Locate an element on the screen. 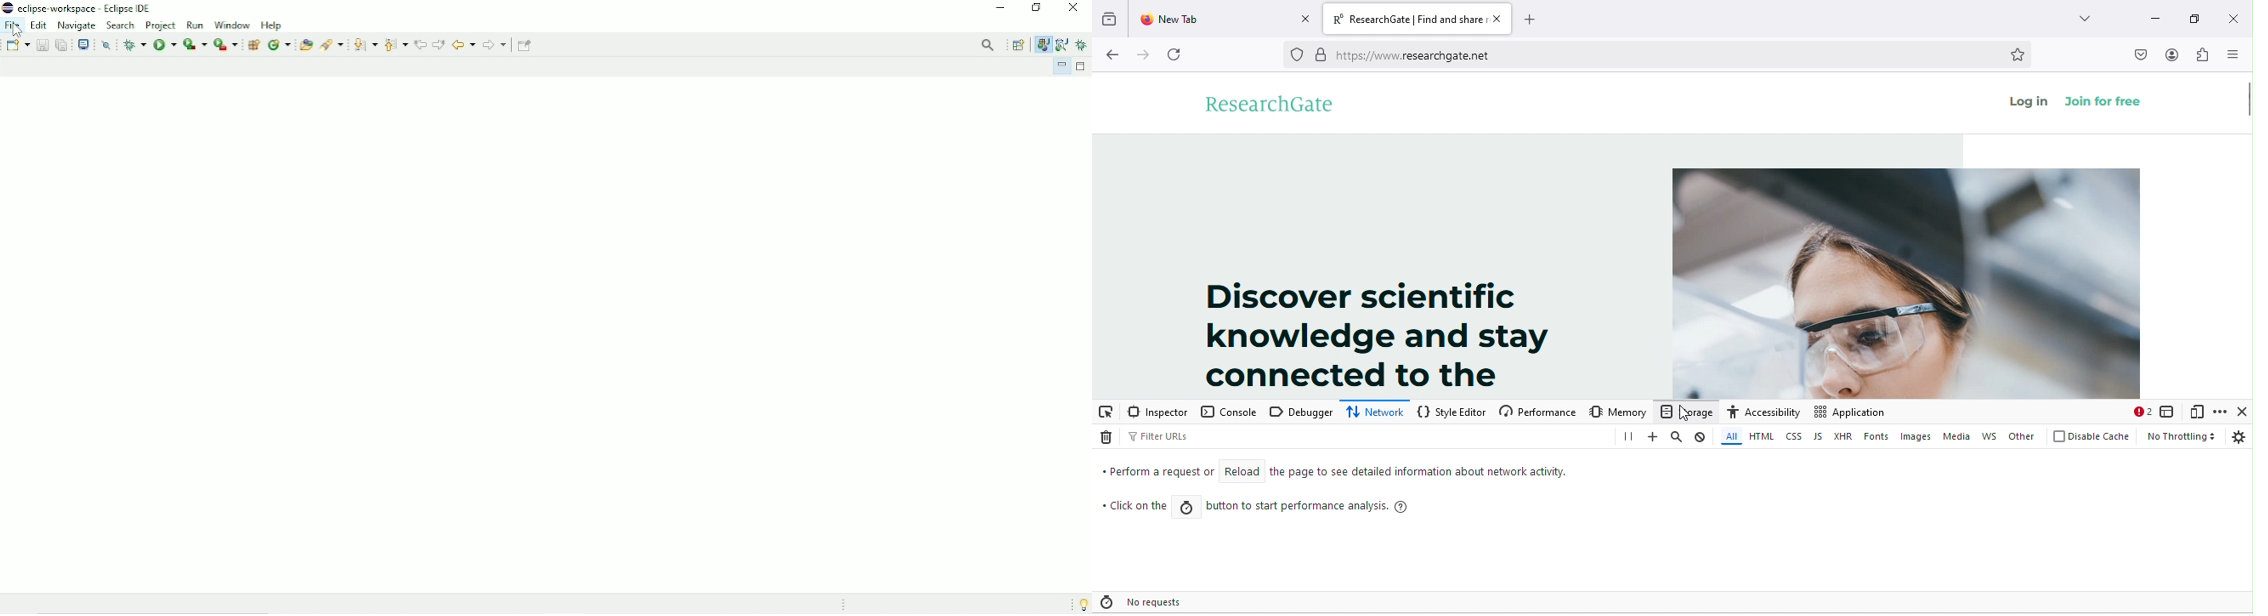 This screenshot has height=616, width=2268. css is located at coordinates (1792, 439).